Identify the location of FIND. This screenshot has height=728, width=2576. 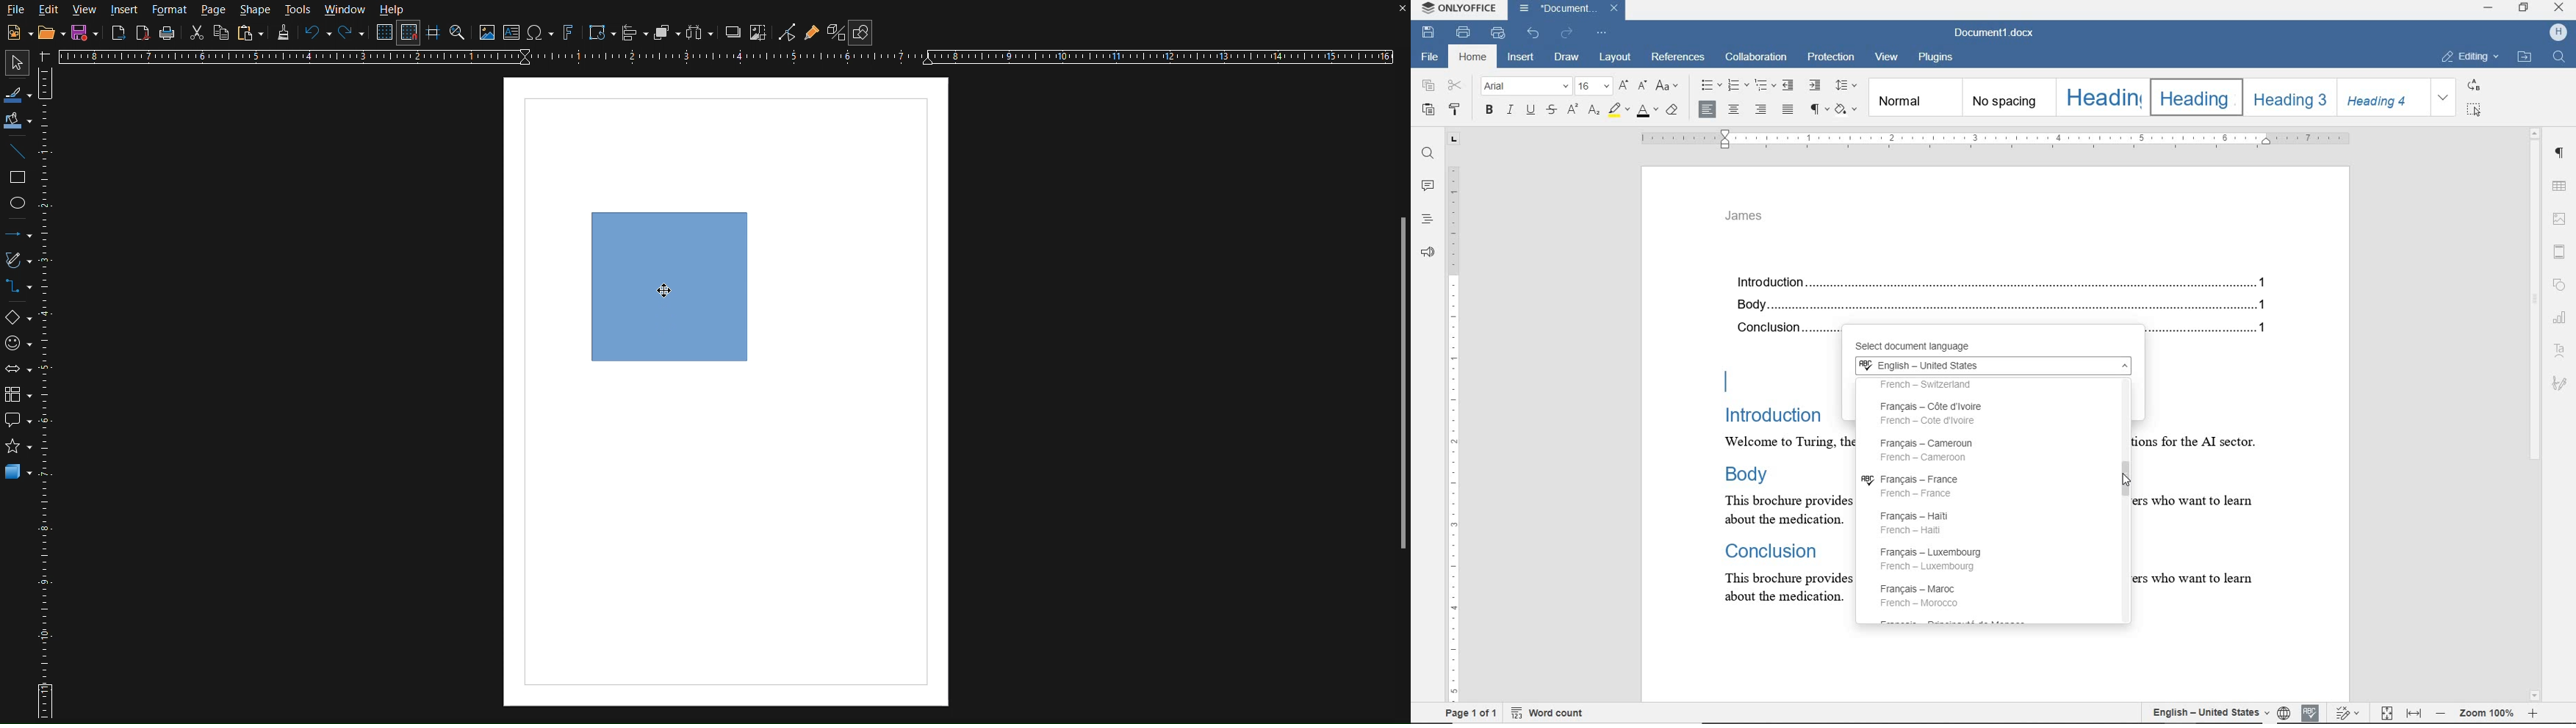
(2561, 58).